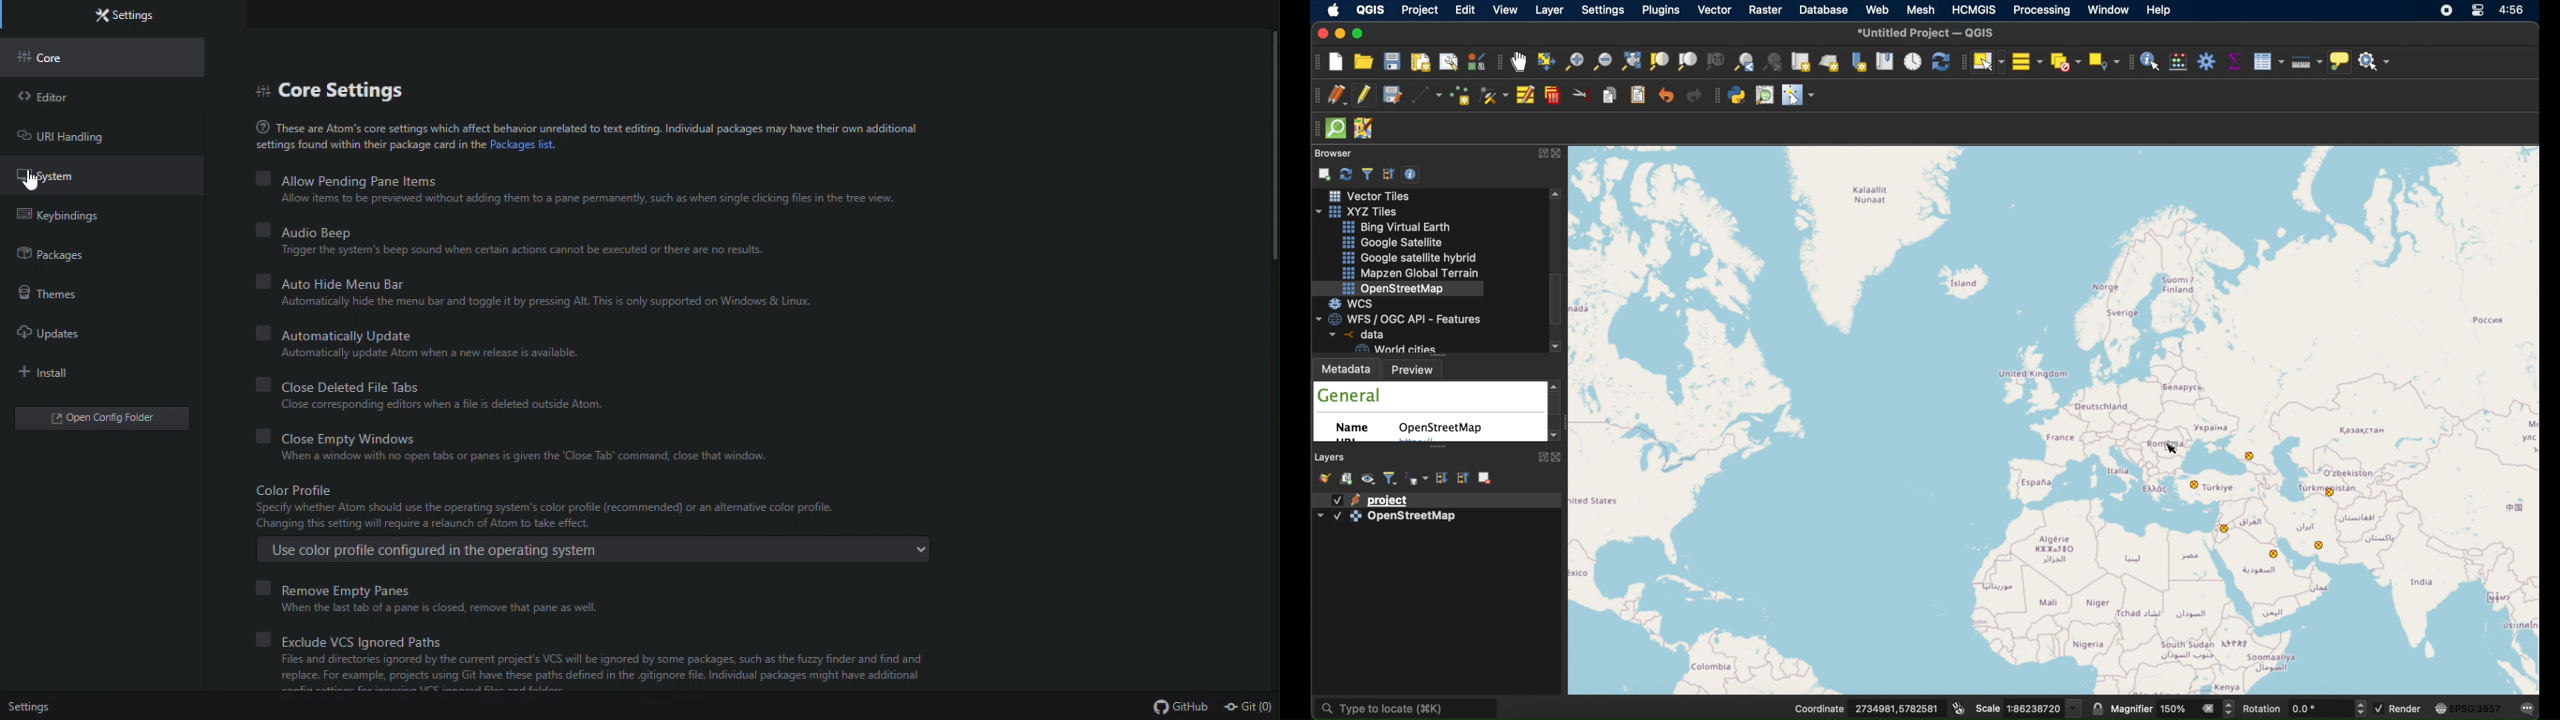 The height and width of the screenshot is (728, 2576). I want to click on dropdown, so click(1319, 515).